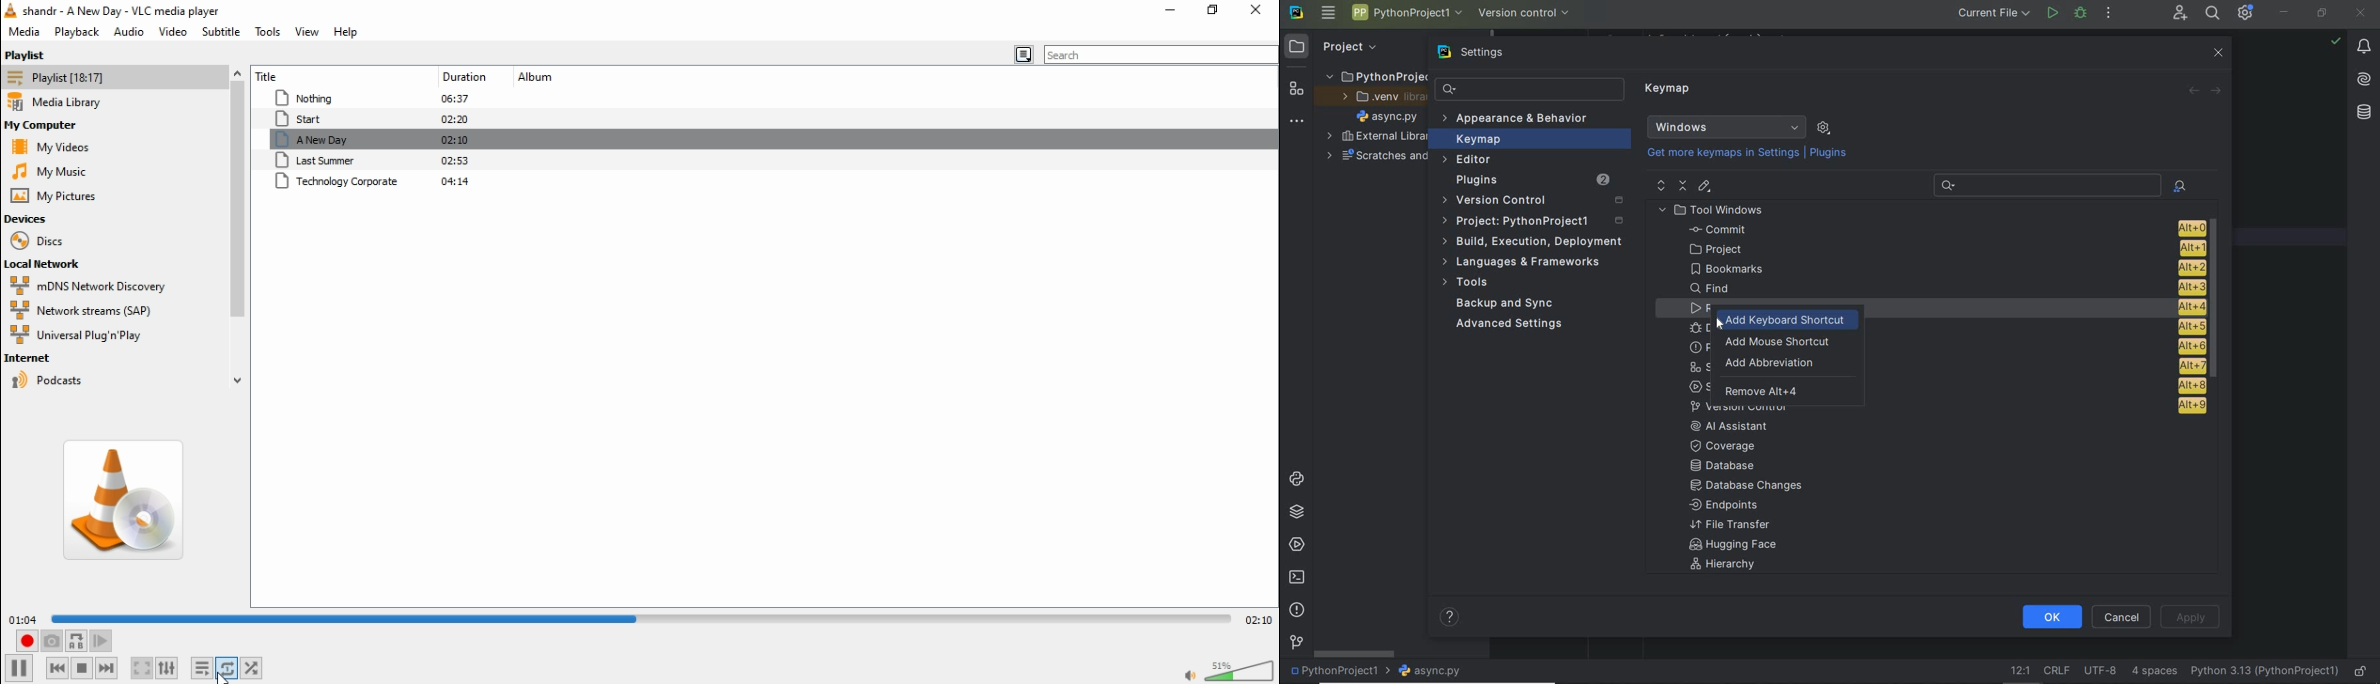 The height and width of the screenshot is (700, 2380). What do you see at coordinates (133, 11) in the screenshot?
I see `shandr - A New Day - VLC media player` at bounding box center [133, 11].